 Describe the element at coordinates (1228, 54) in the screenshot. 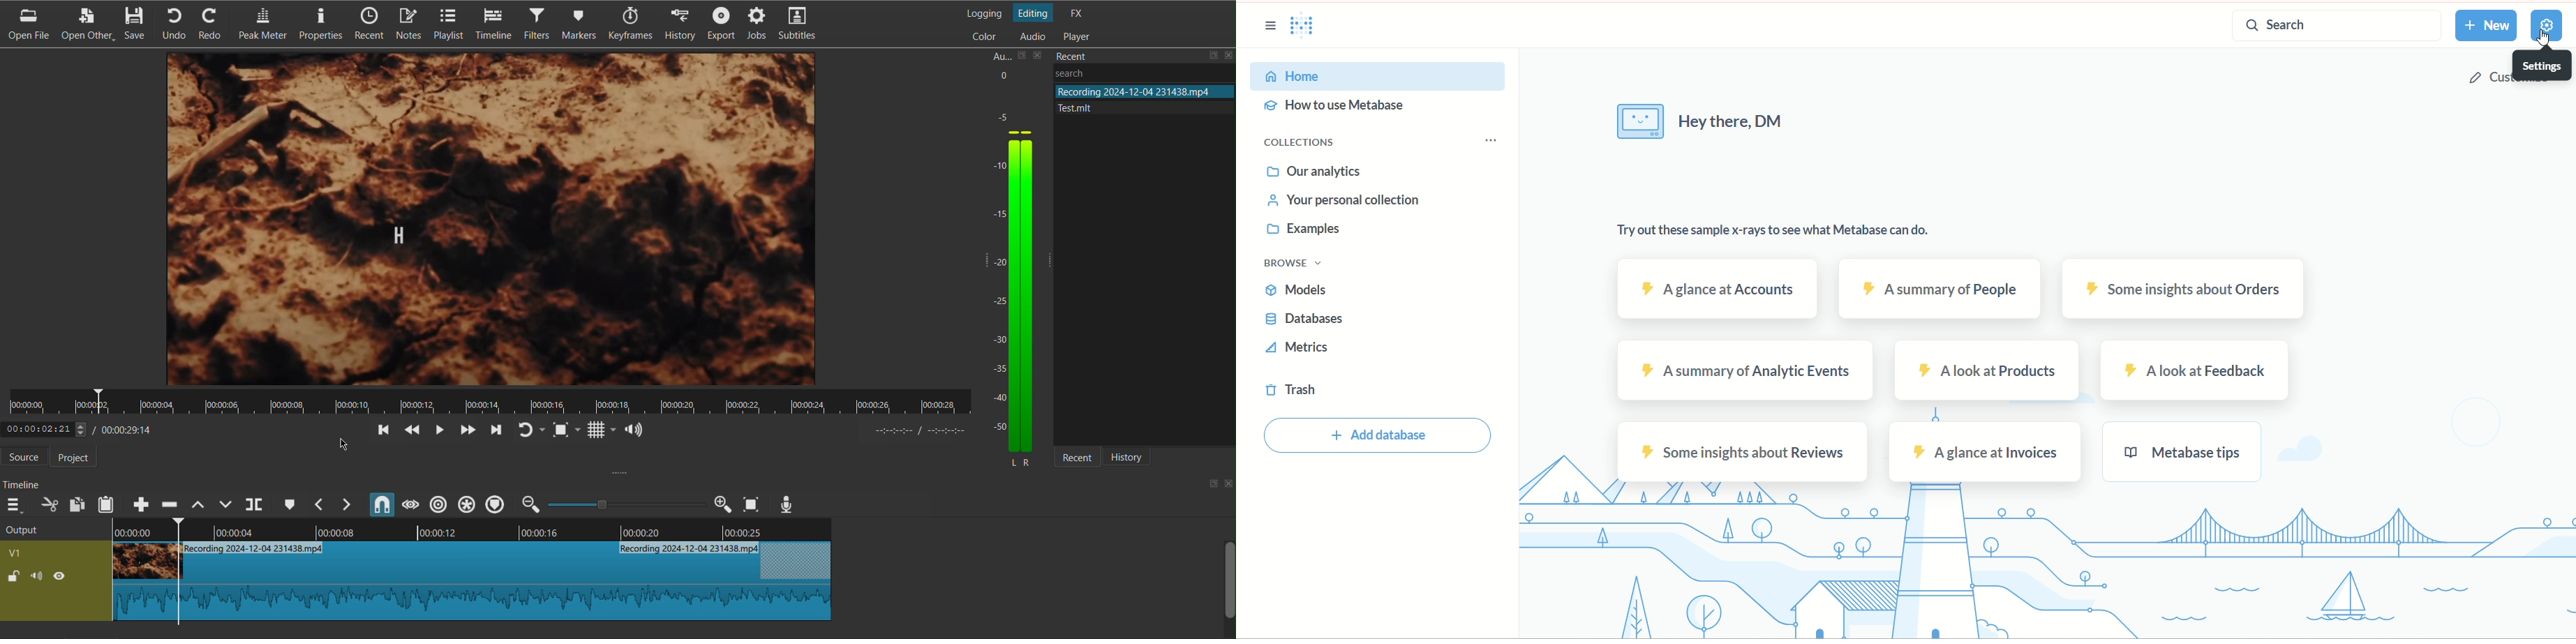

I see `close` at that location.